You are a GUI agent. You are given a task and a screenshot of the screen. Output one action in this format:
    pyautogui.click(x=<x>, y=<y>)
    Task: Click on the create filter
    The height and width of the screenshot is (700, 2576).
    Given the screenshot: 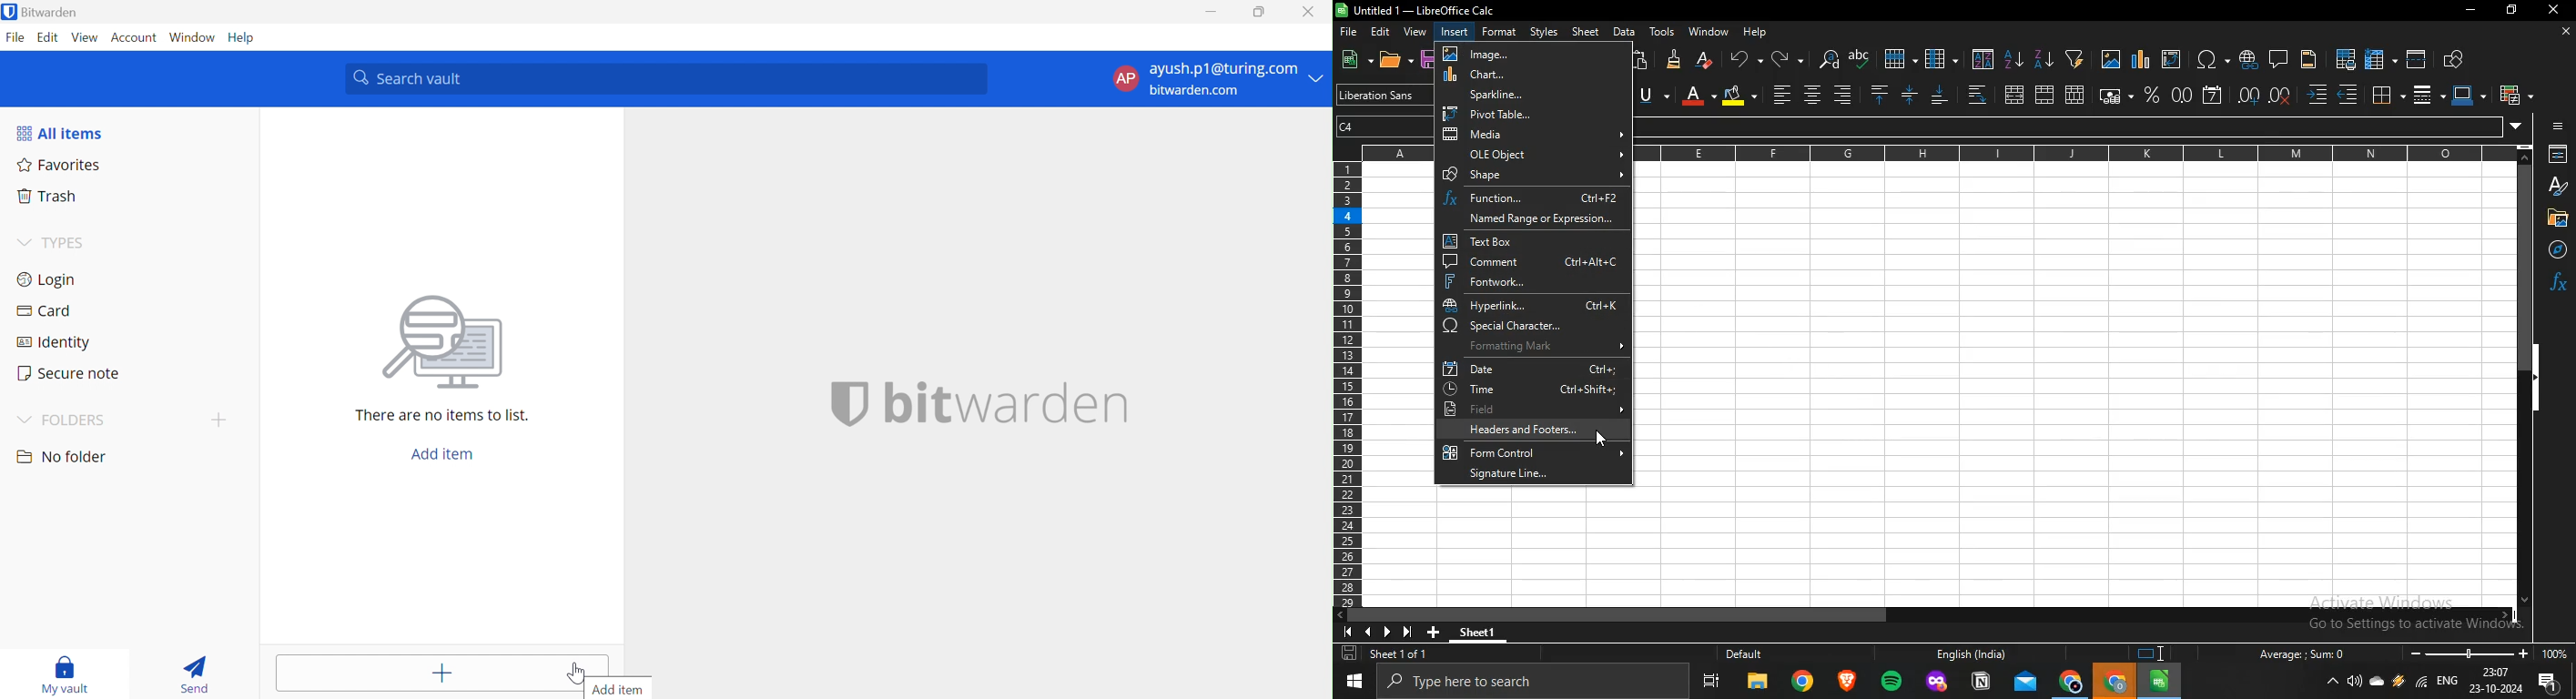 What is the action you would take?
    pyautogui.click(x=2074, y=57)
    